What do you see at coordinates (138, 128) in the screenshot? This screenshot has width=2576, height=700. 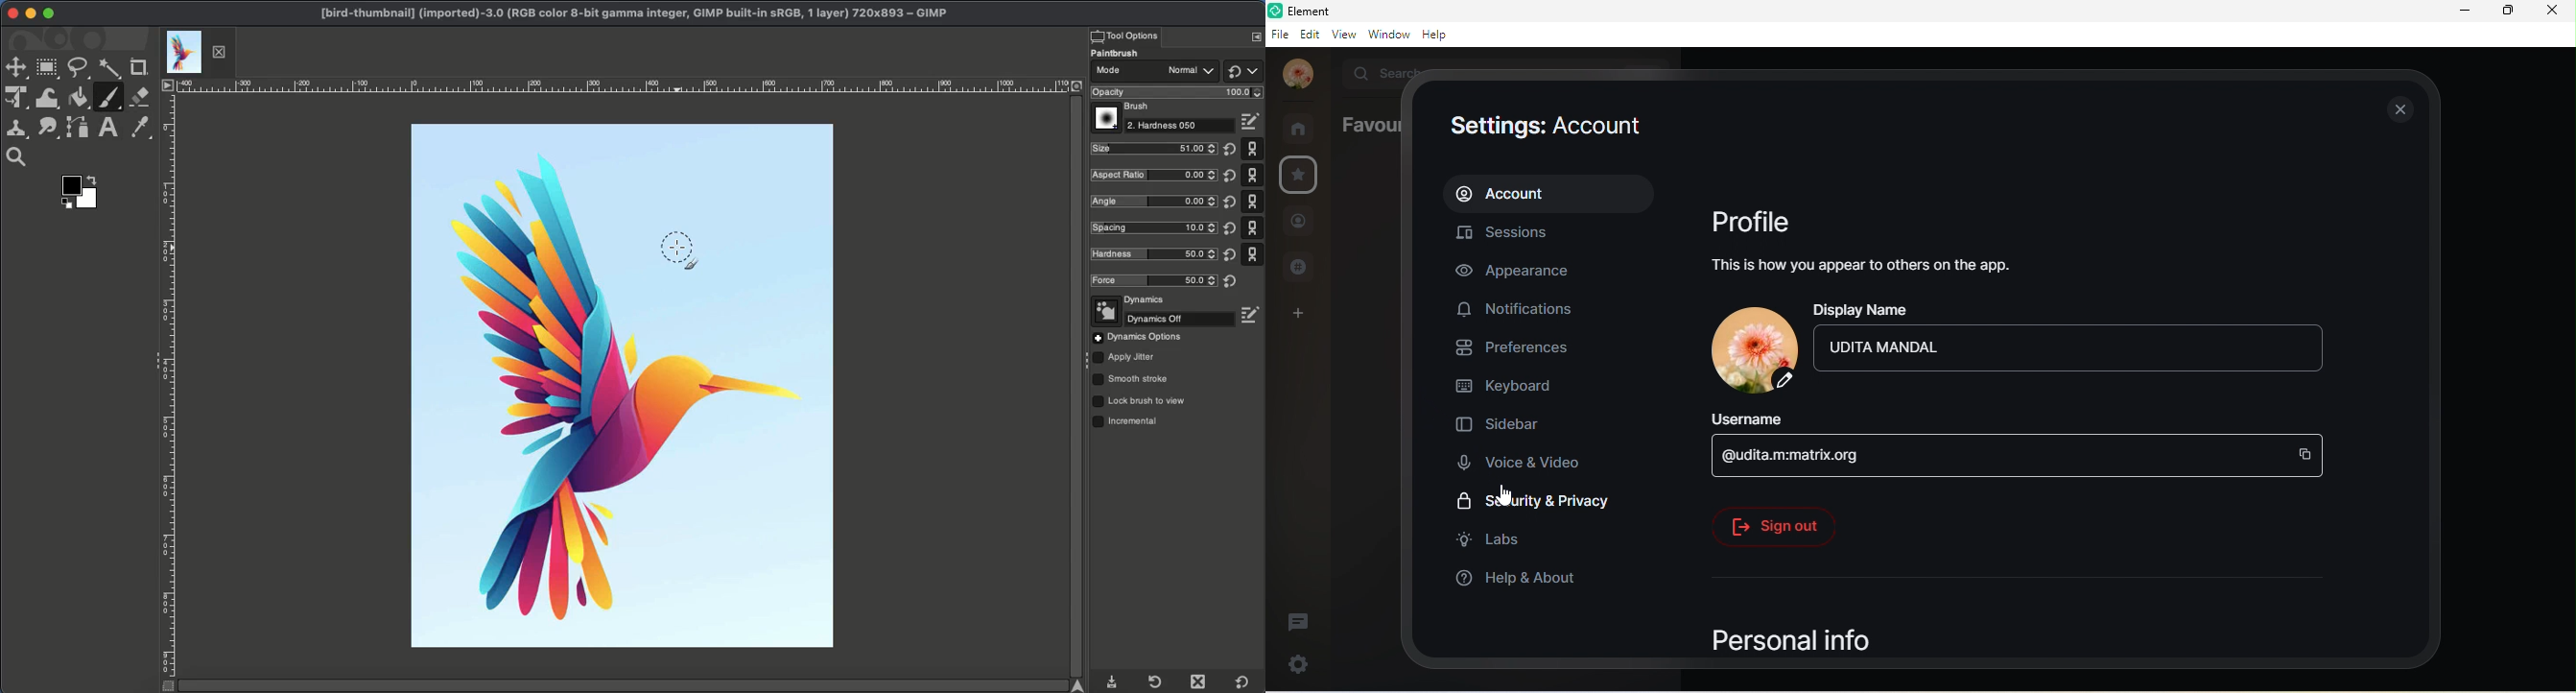 I see `Color picker` at bounding box center [138, 128].